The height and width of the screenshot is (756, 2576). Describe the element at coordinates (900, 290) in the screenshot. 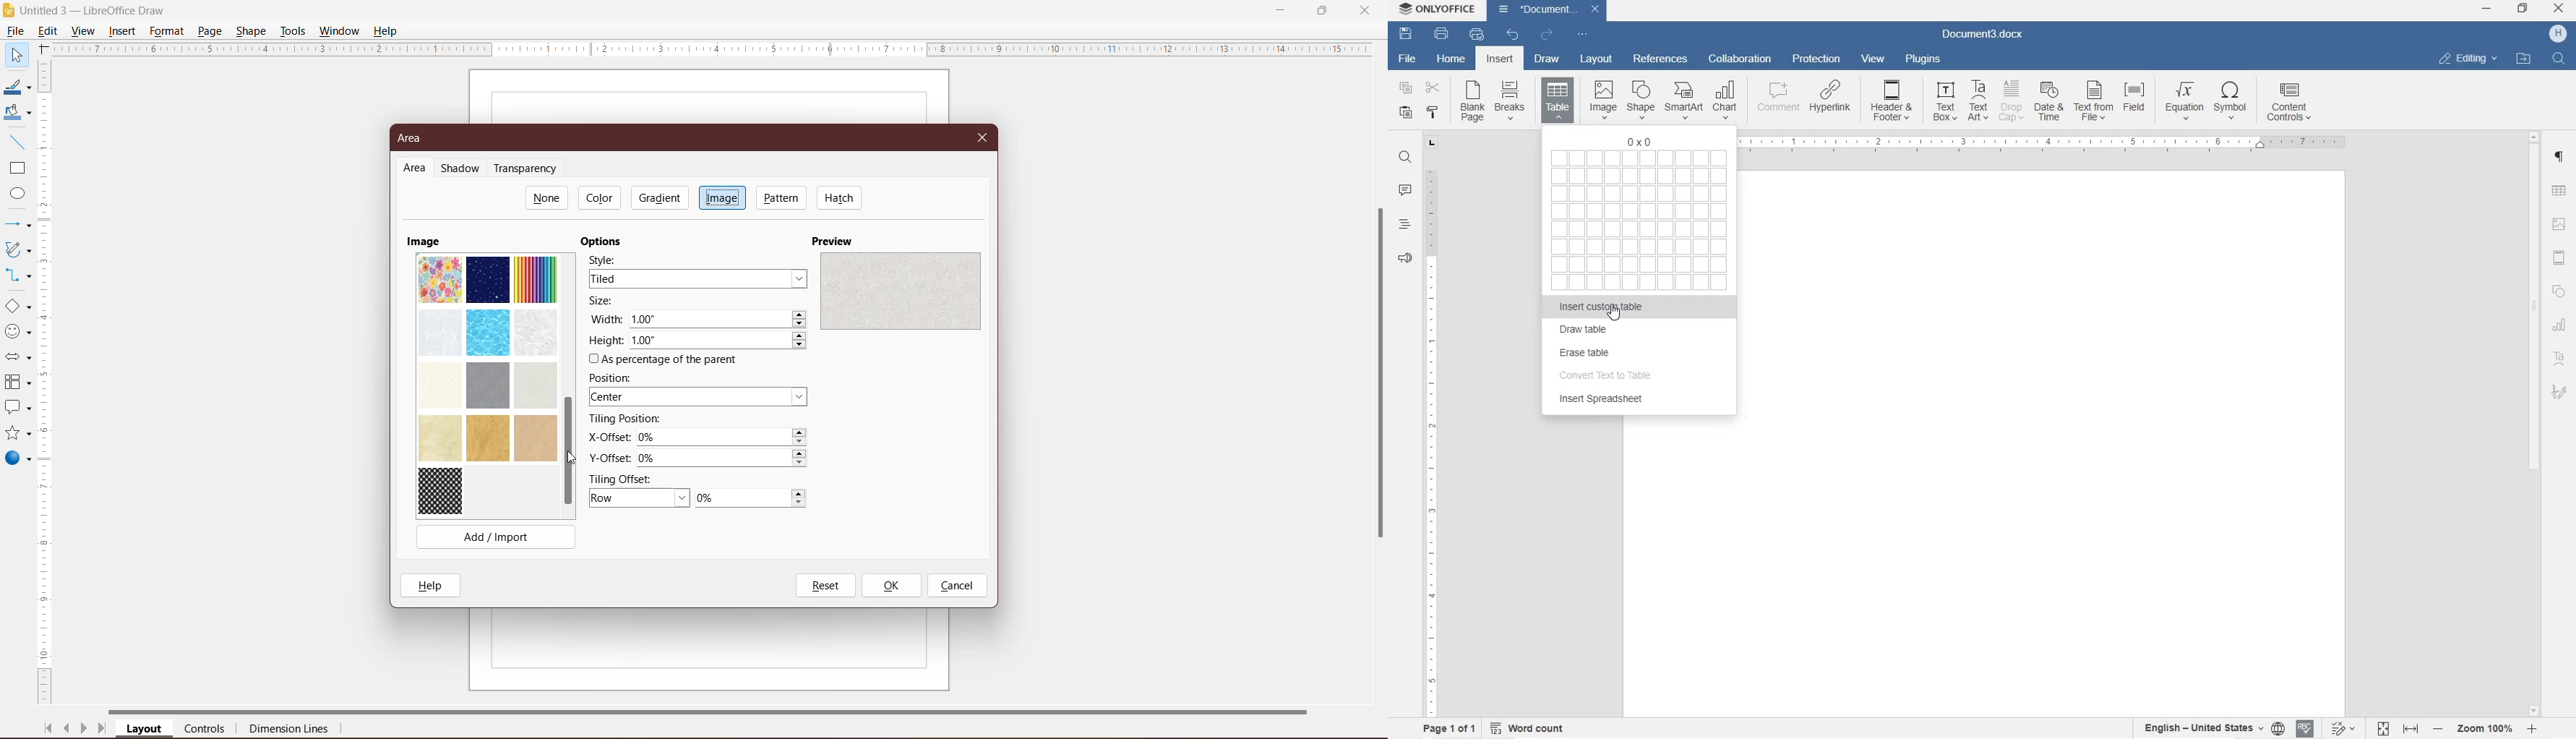

I see `preview` at that location.